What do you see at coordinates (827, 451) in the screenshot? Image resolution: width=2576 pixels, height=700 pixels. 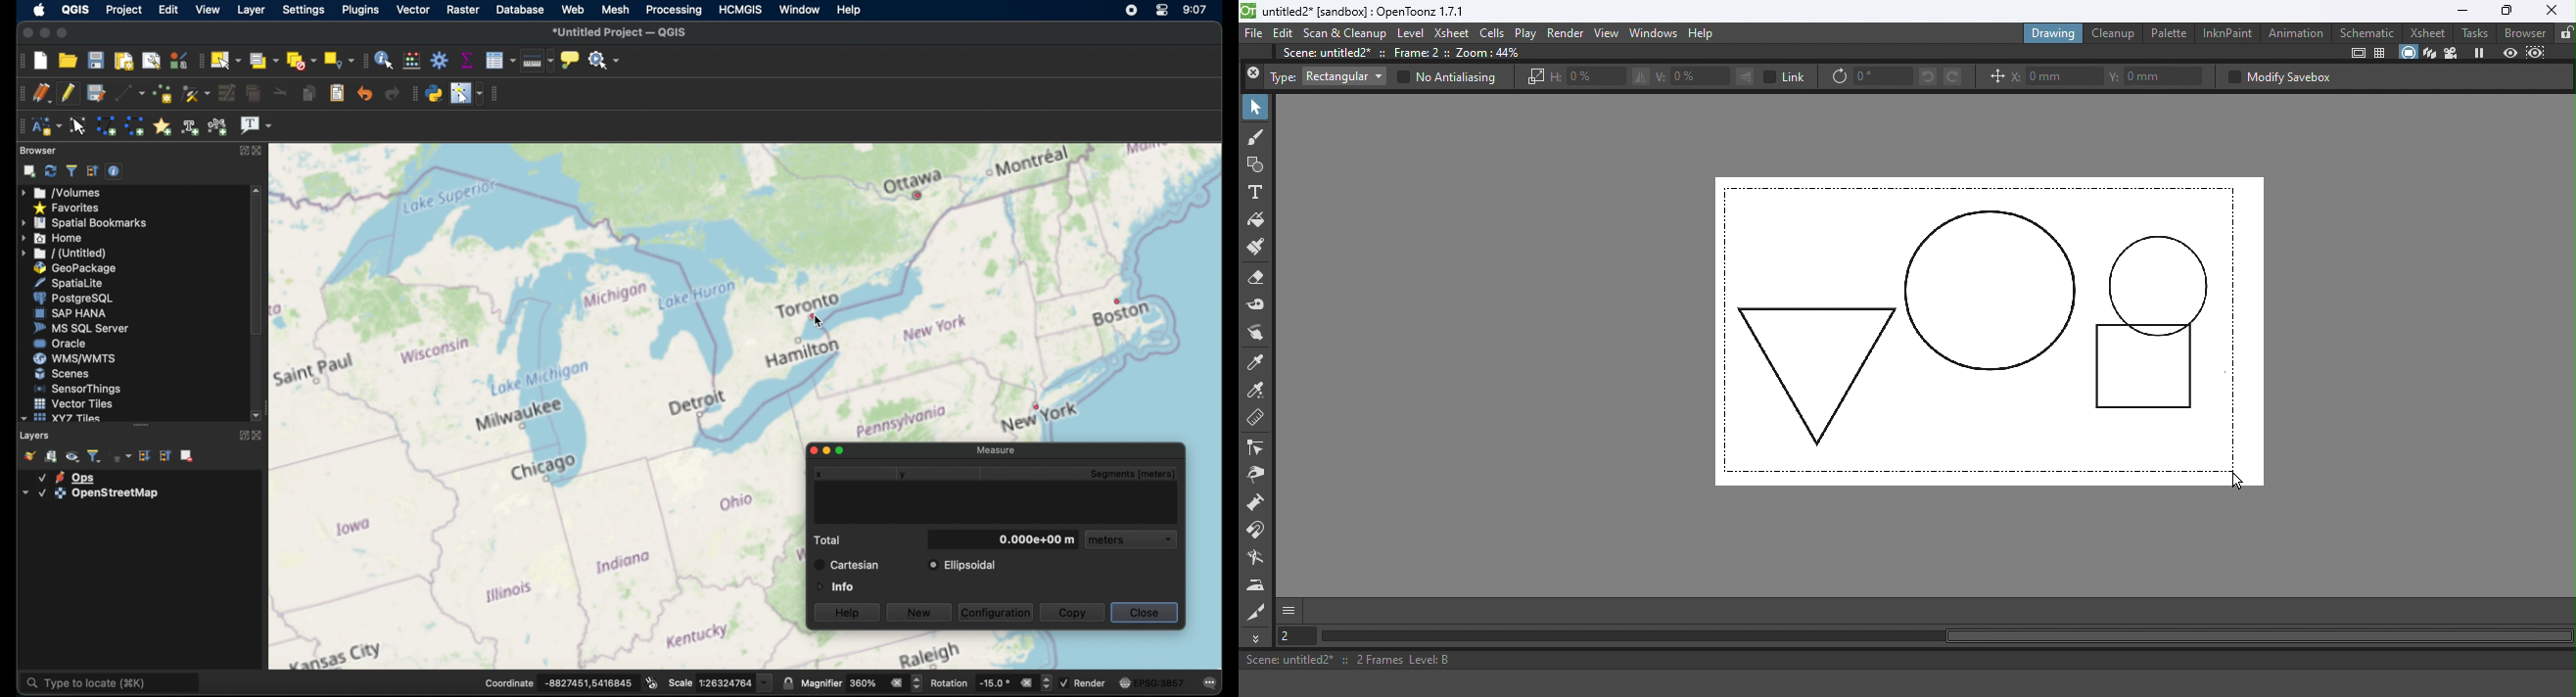 I see `minimize` at bounding box center [827, 451].